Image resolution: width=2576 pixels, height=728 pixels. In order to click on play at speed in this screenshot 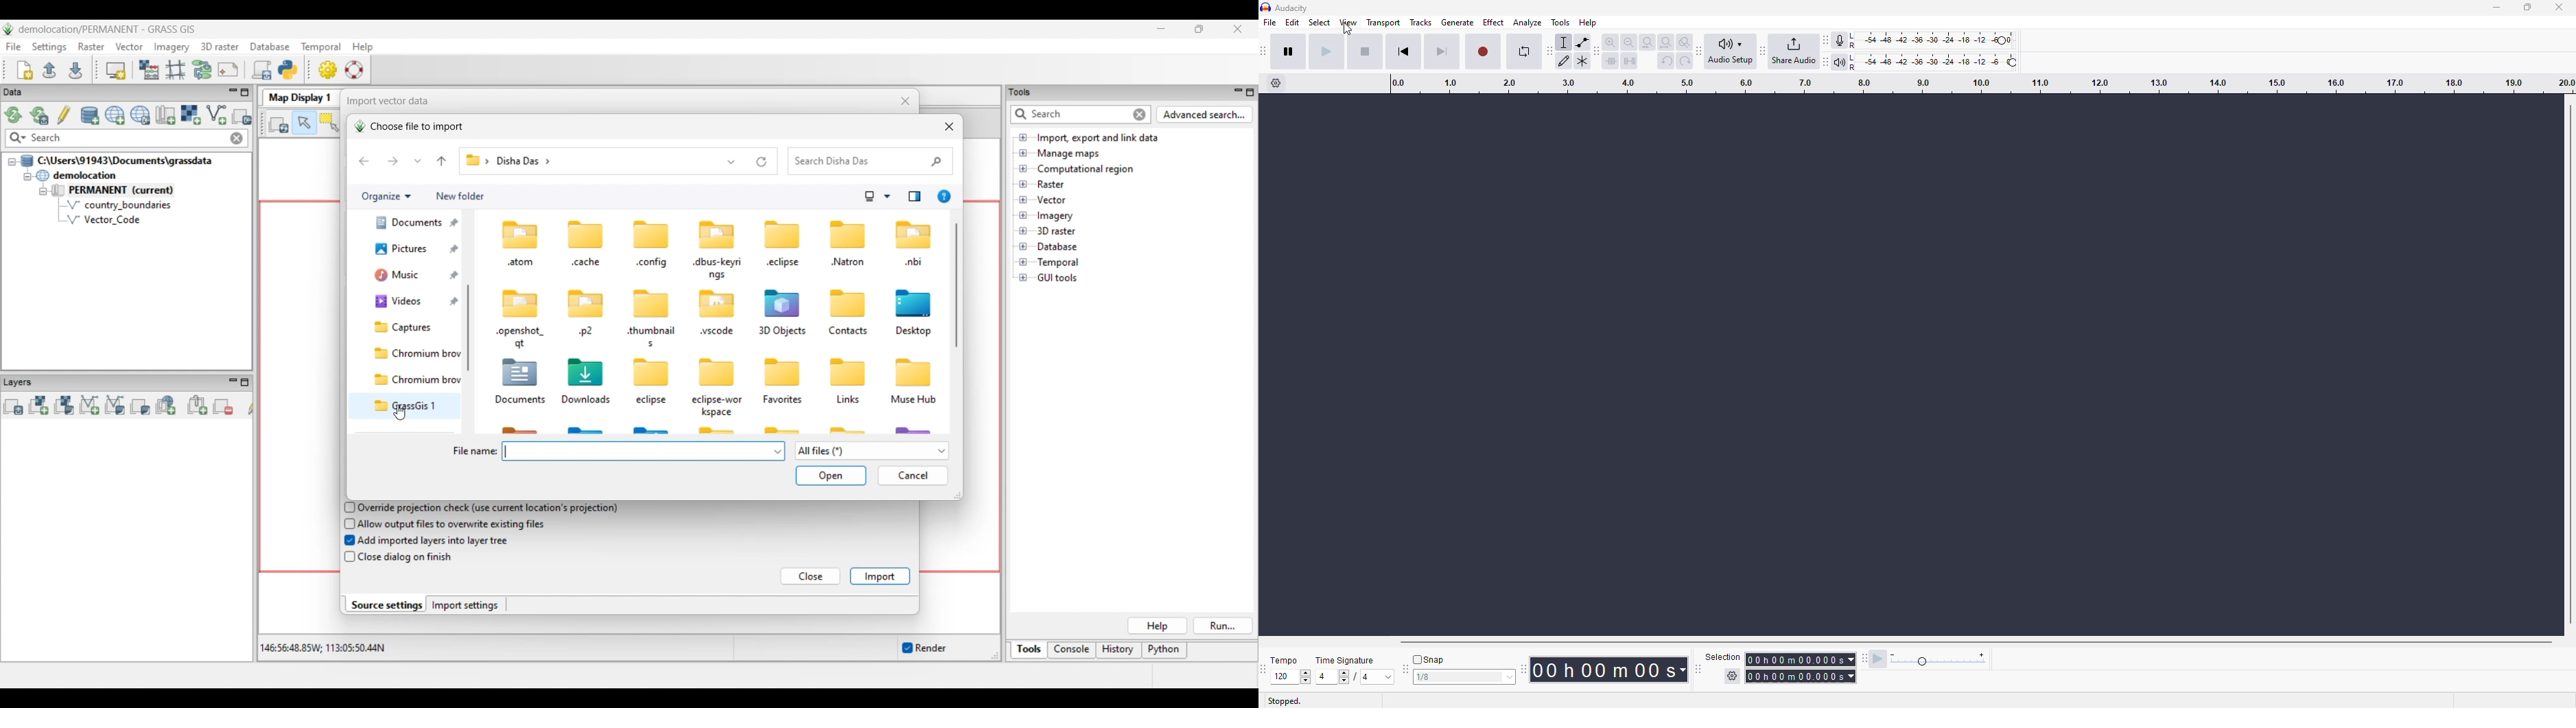, I will do `click(1877, 659)`.